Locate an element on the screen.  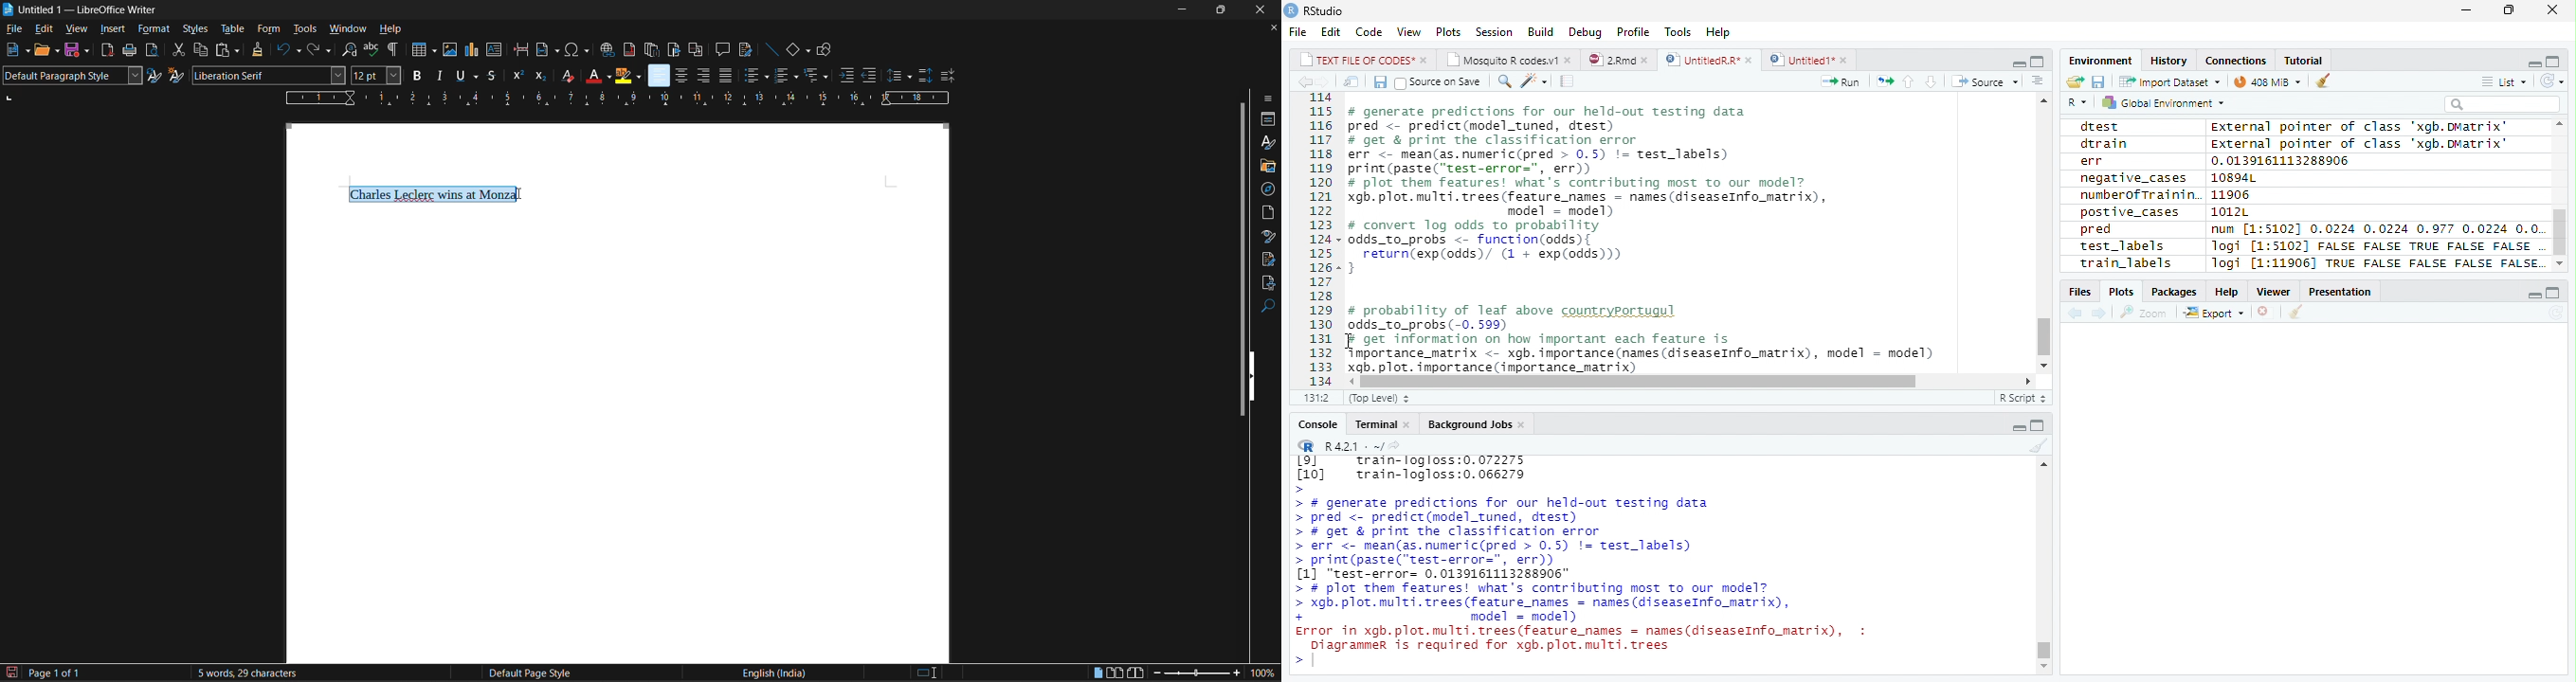
text language is located at coordinates (773, 672).